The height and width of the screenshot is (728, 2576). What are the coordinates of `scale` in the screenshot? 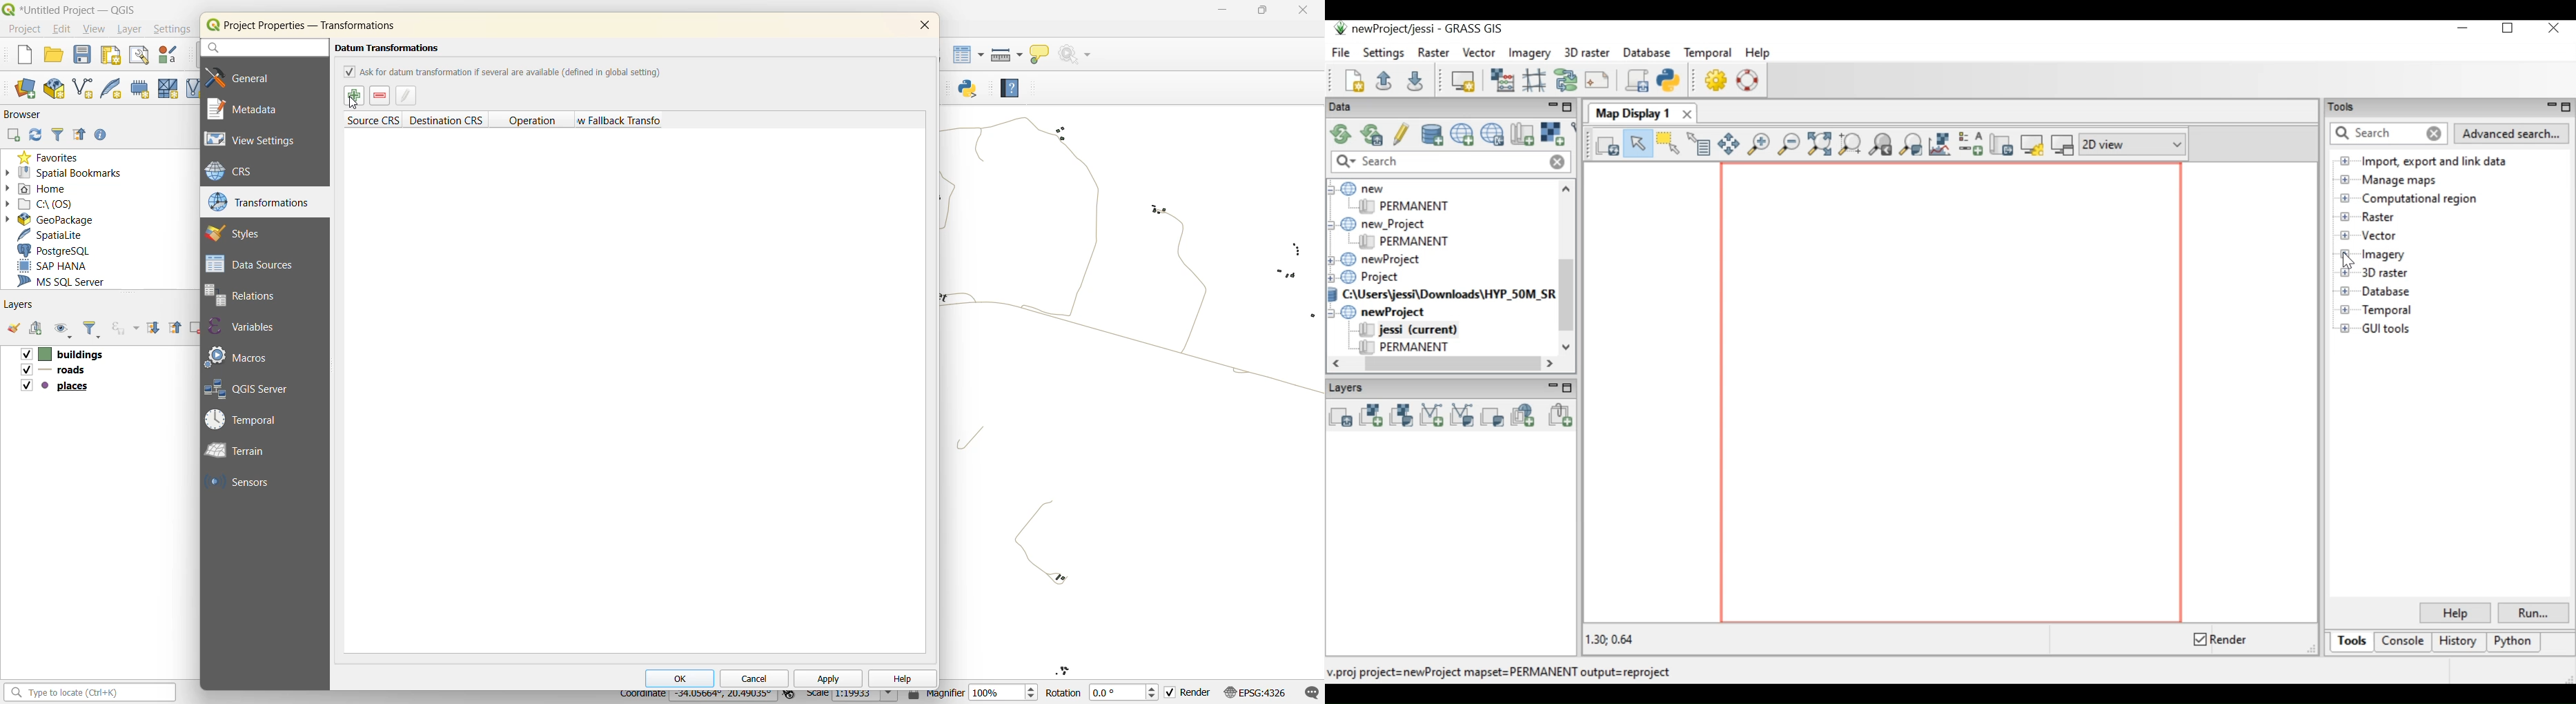 It's located at (853, 696).